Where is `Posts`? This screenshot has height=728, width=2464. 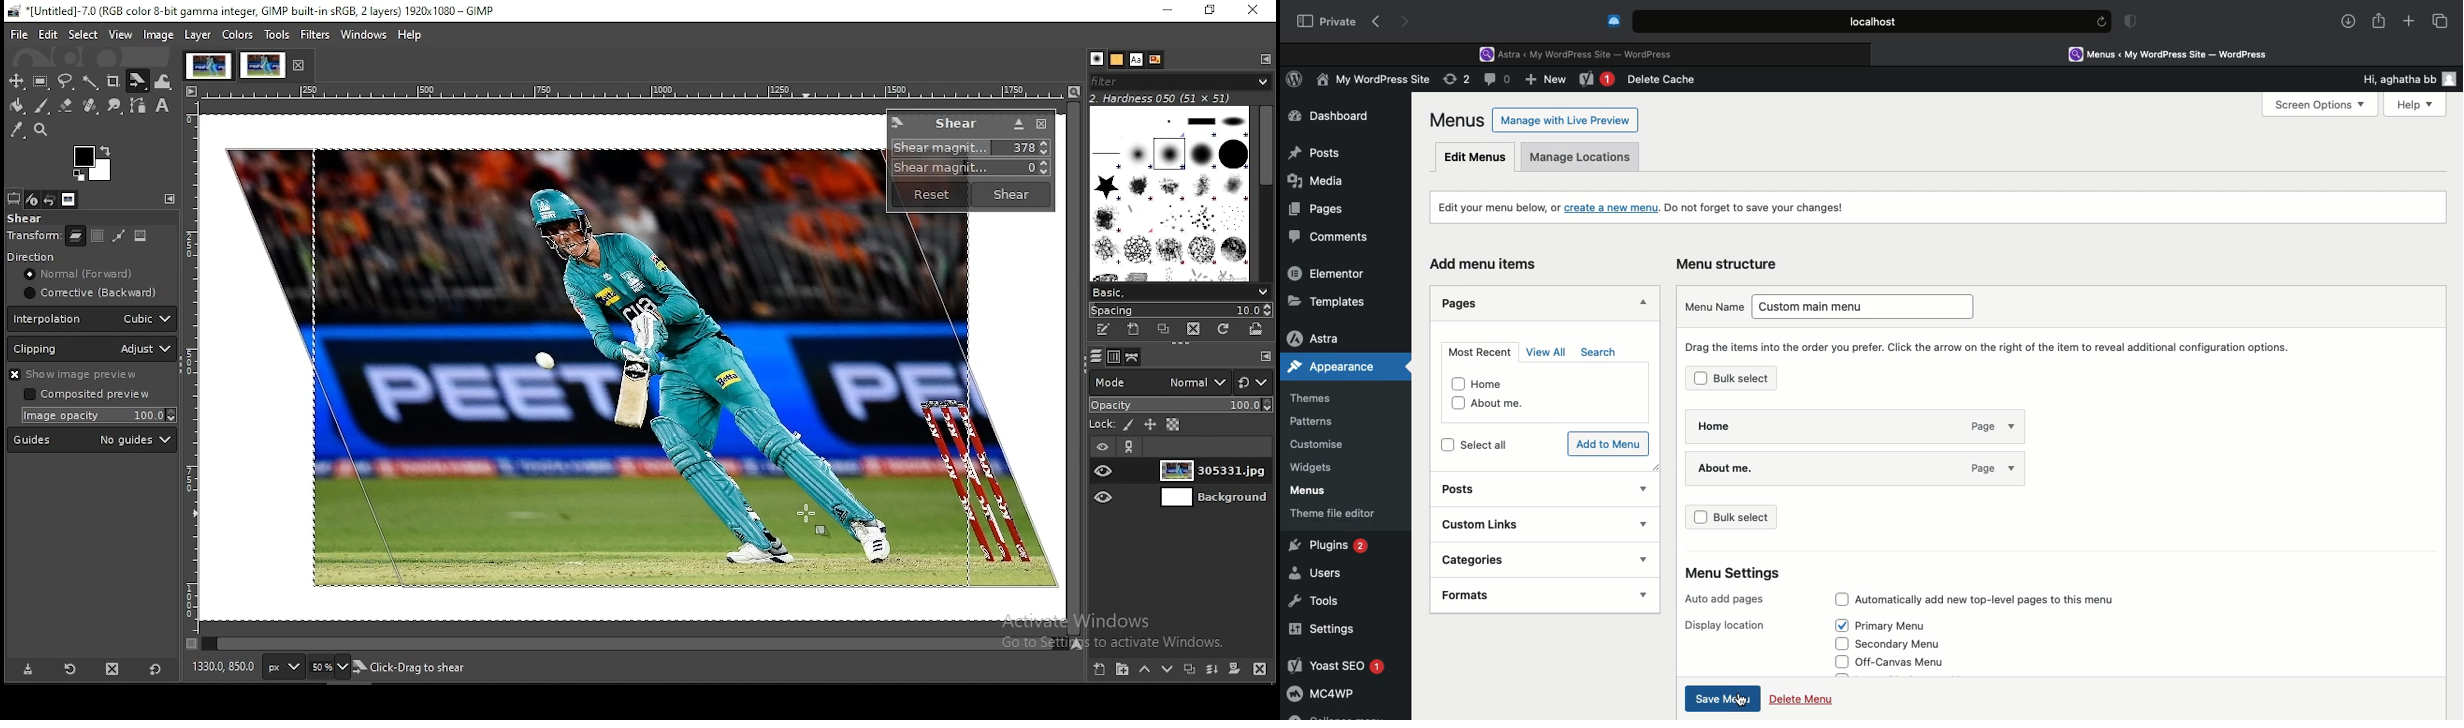 Posts is located at coordinates (1474, 491).